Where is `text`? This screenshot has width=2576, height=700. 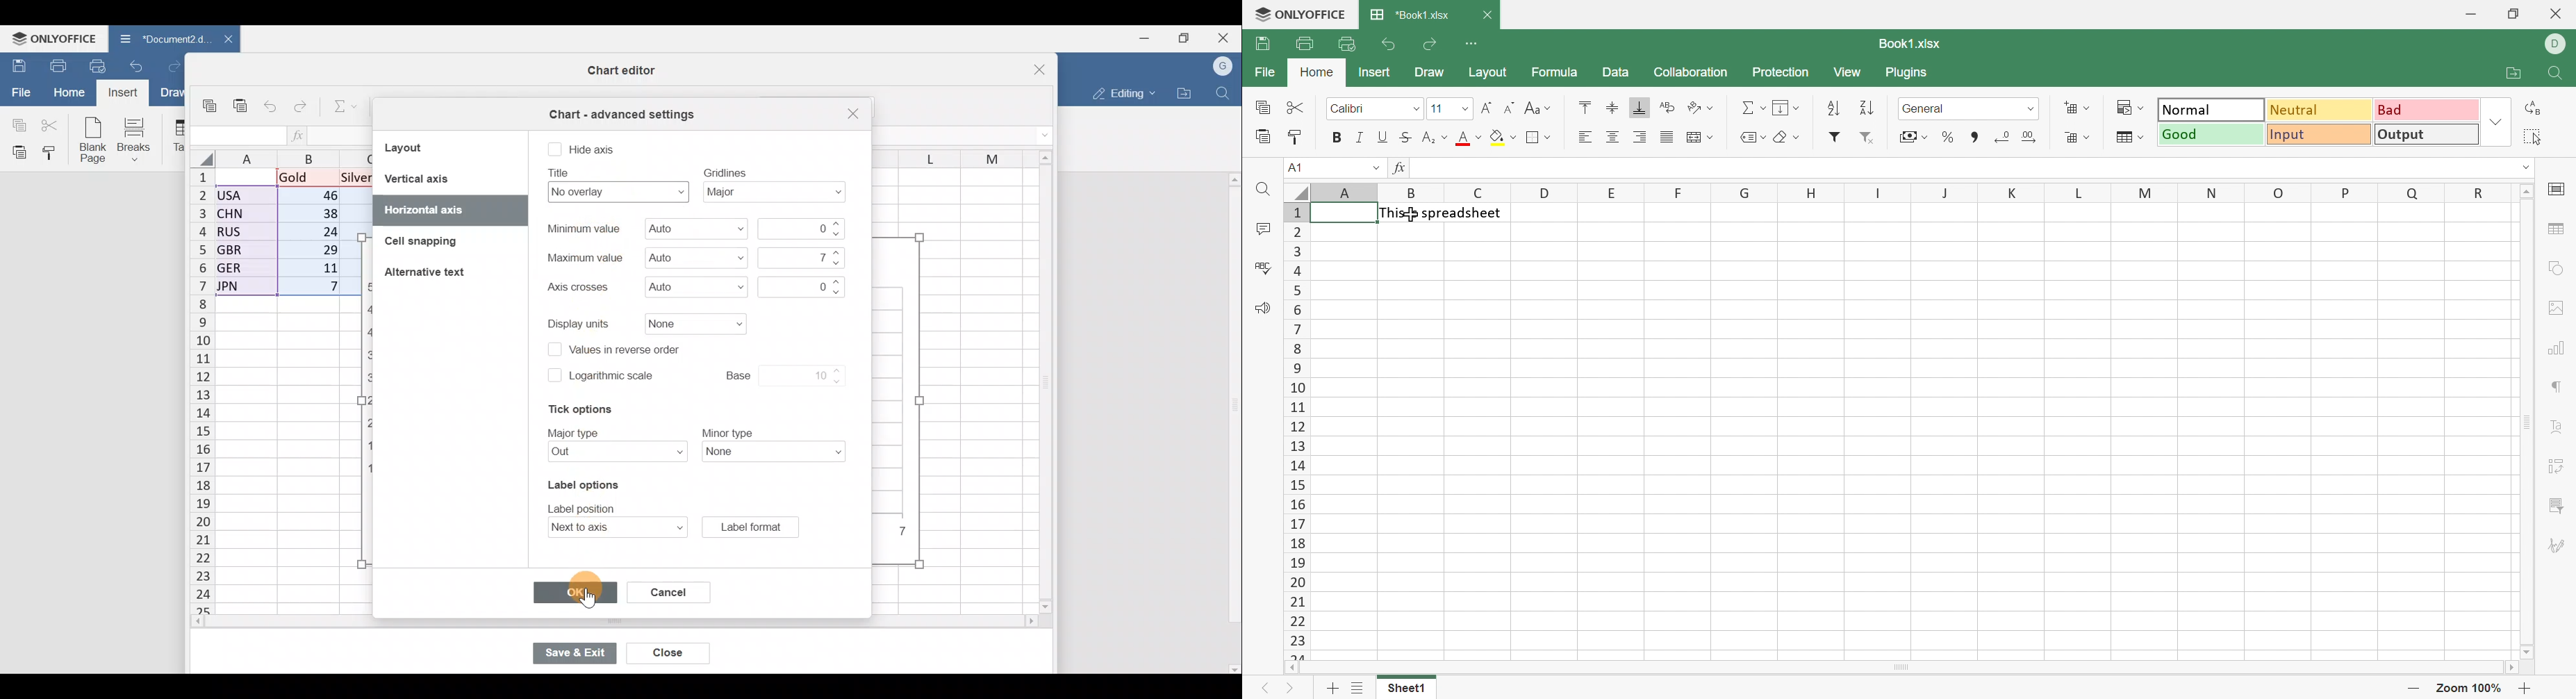 text is located at coordinates (728, 432).